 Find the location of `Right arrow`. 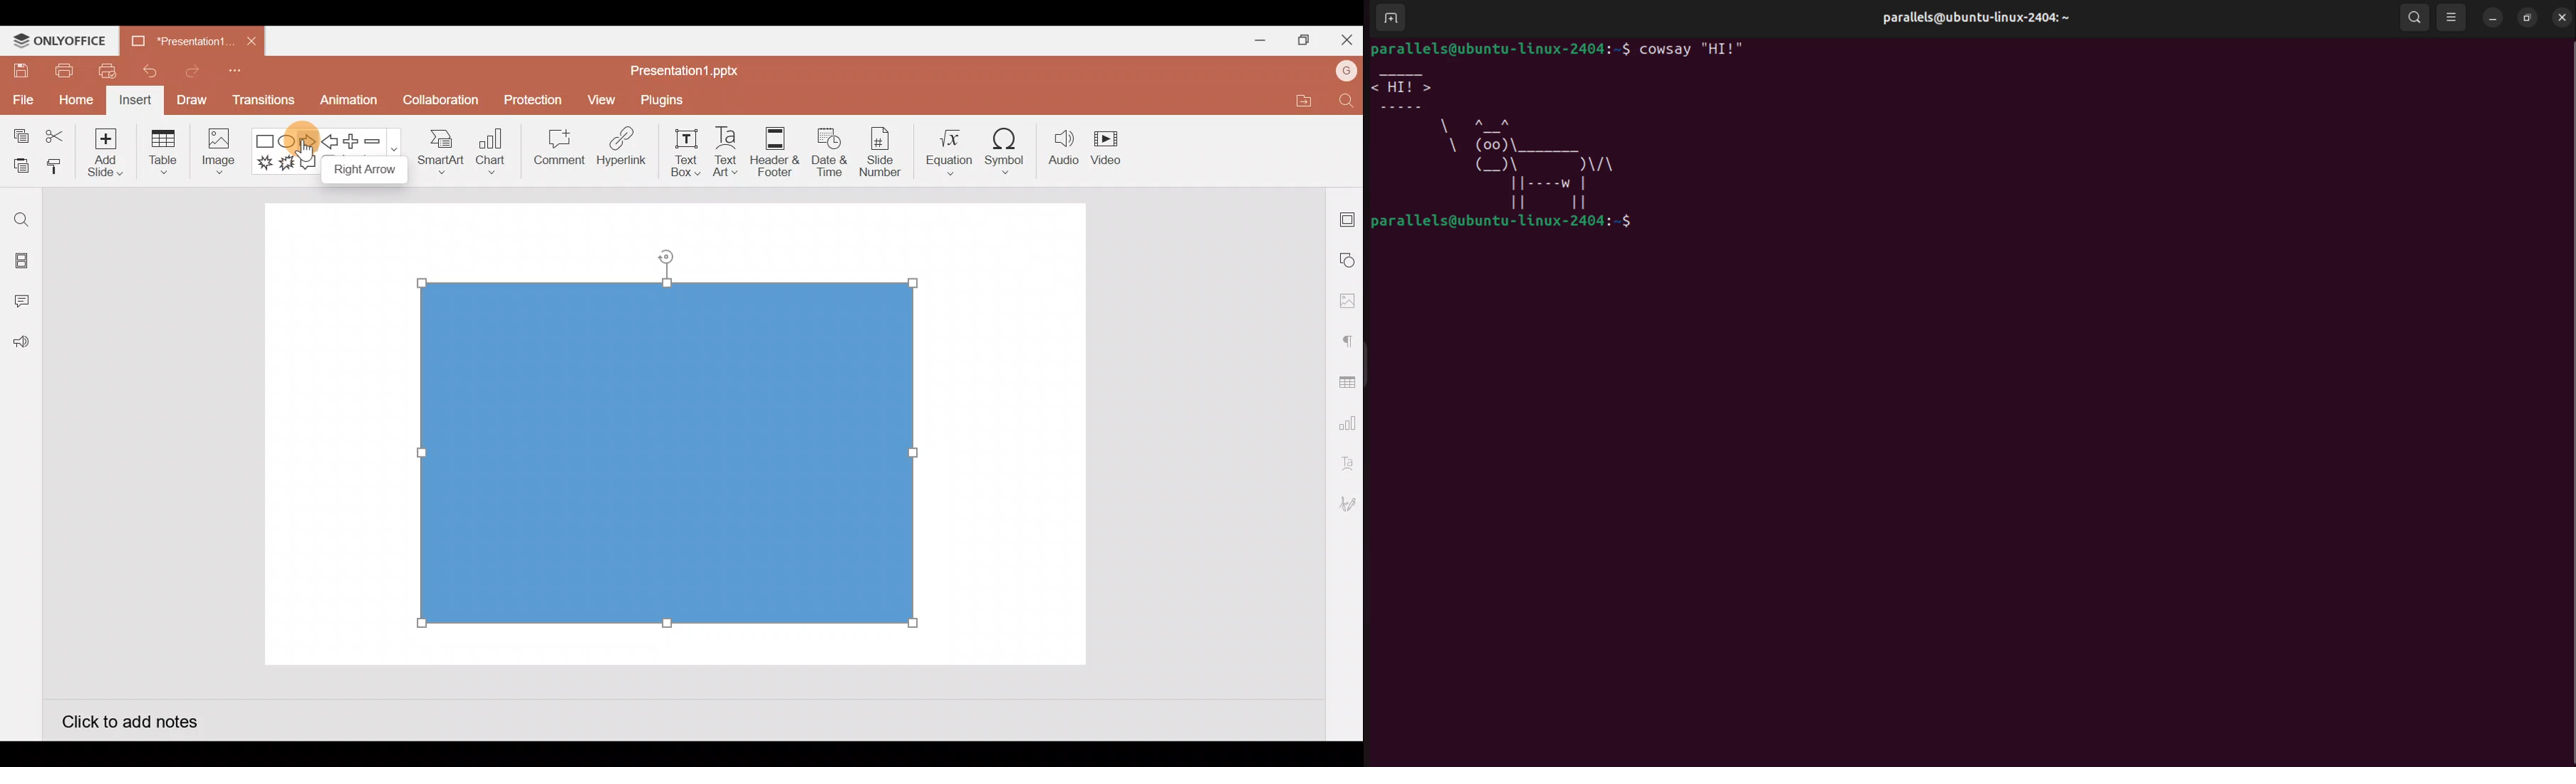

Right arrow is located at coordinates (308, 142).